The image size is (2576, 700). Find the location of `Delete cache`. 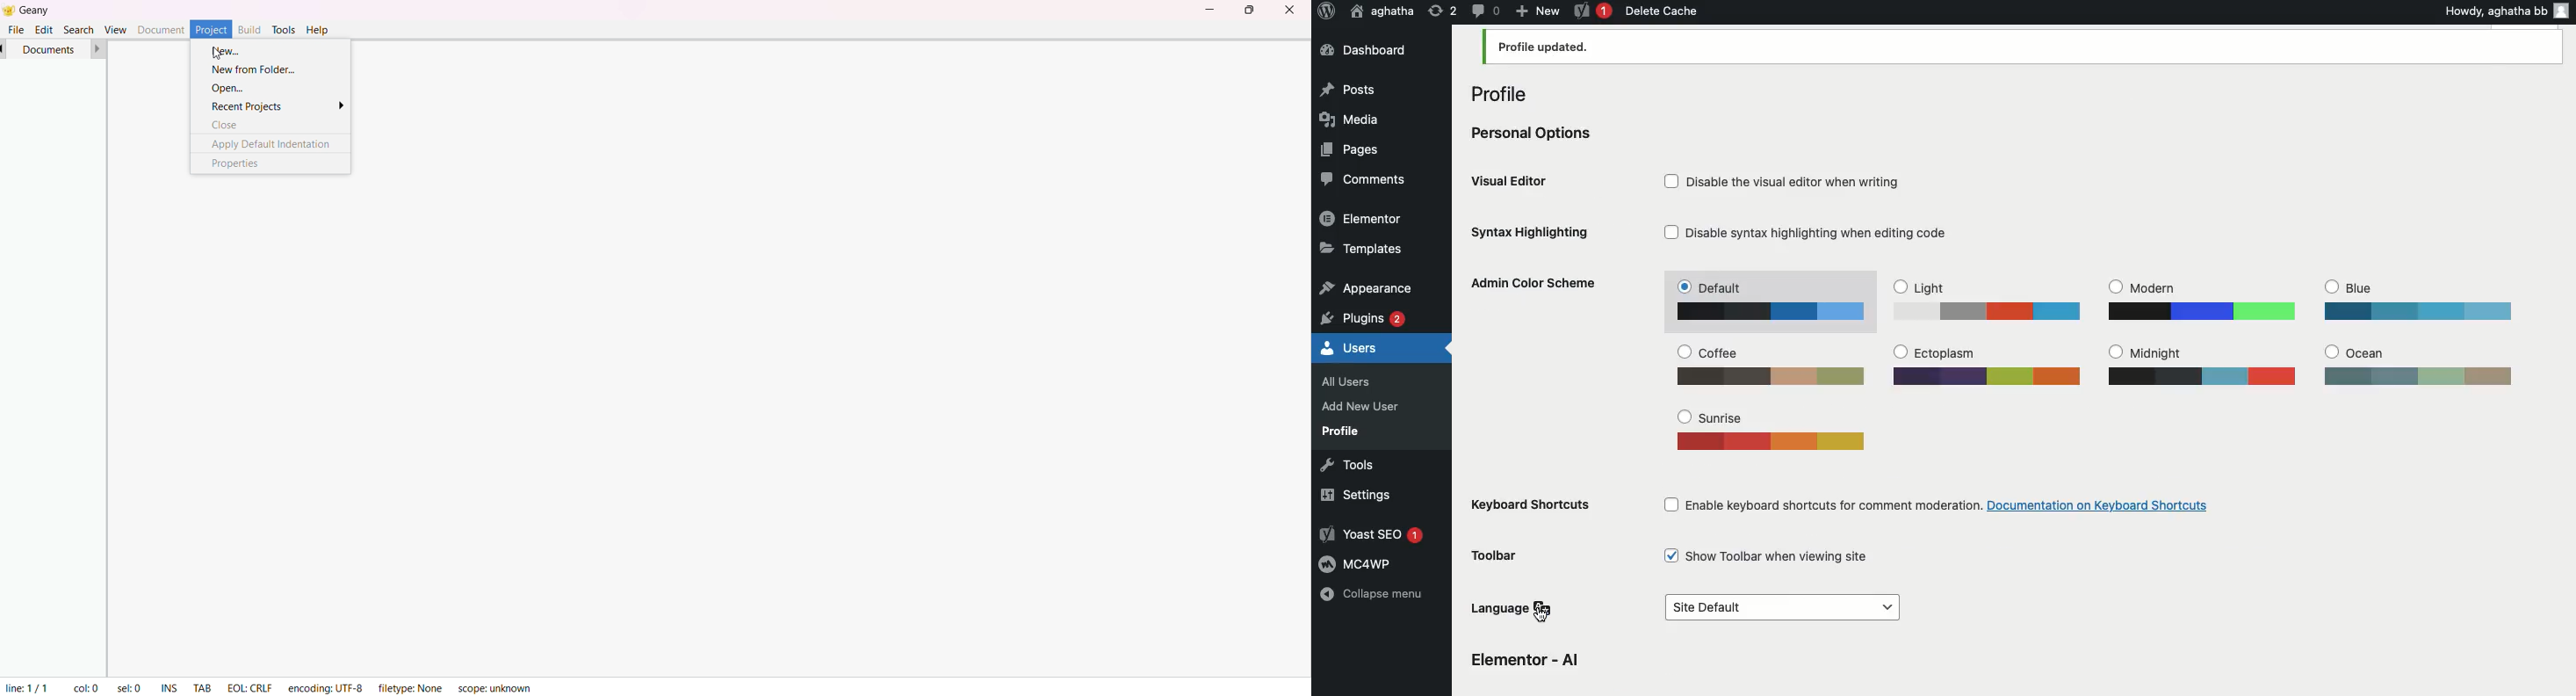

Delete cache is located at coordinates (1661, 11).